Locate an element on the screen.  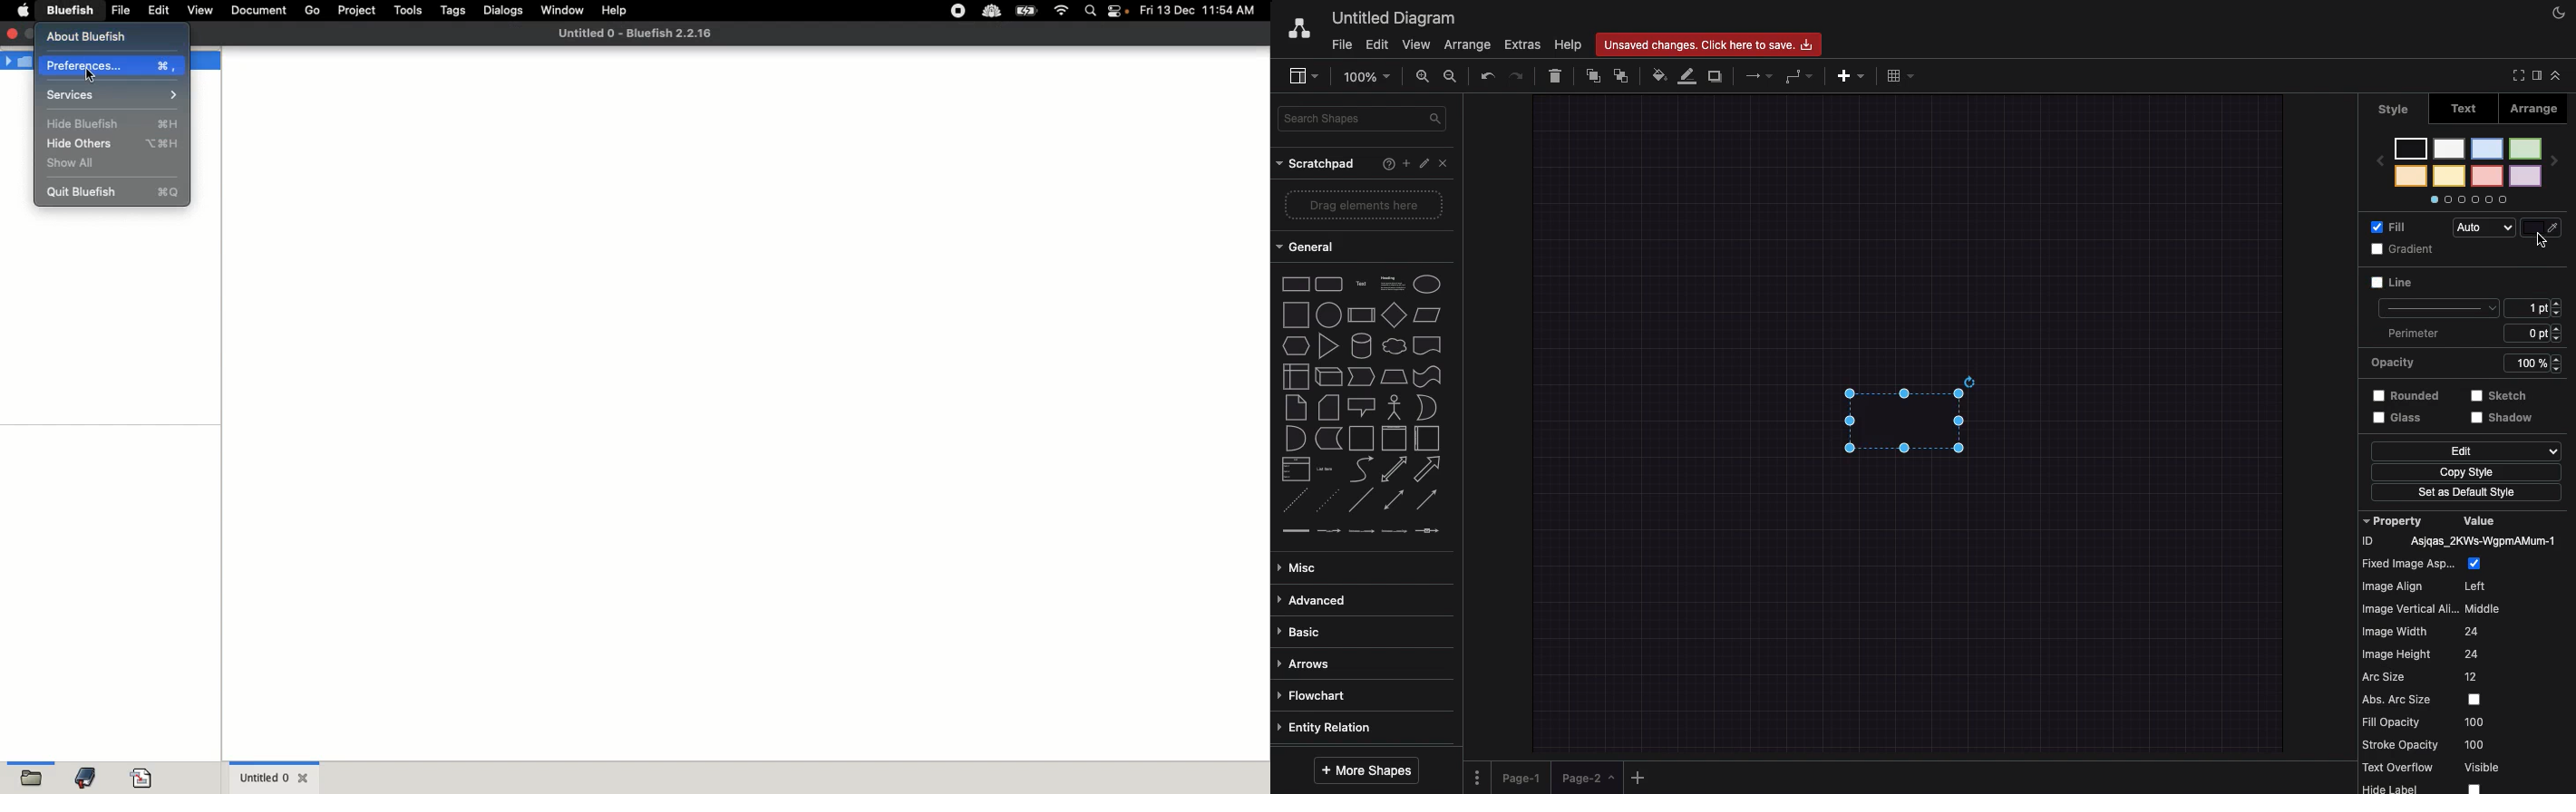
Extras is located at coordinates (1522, 45).